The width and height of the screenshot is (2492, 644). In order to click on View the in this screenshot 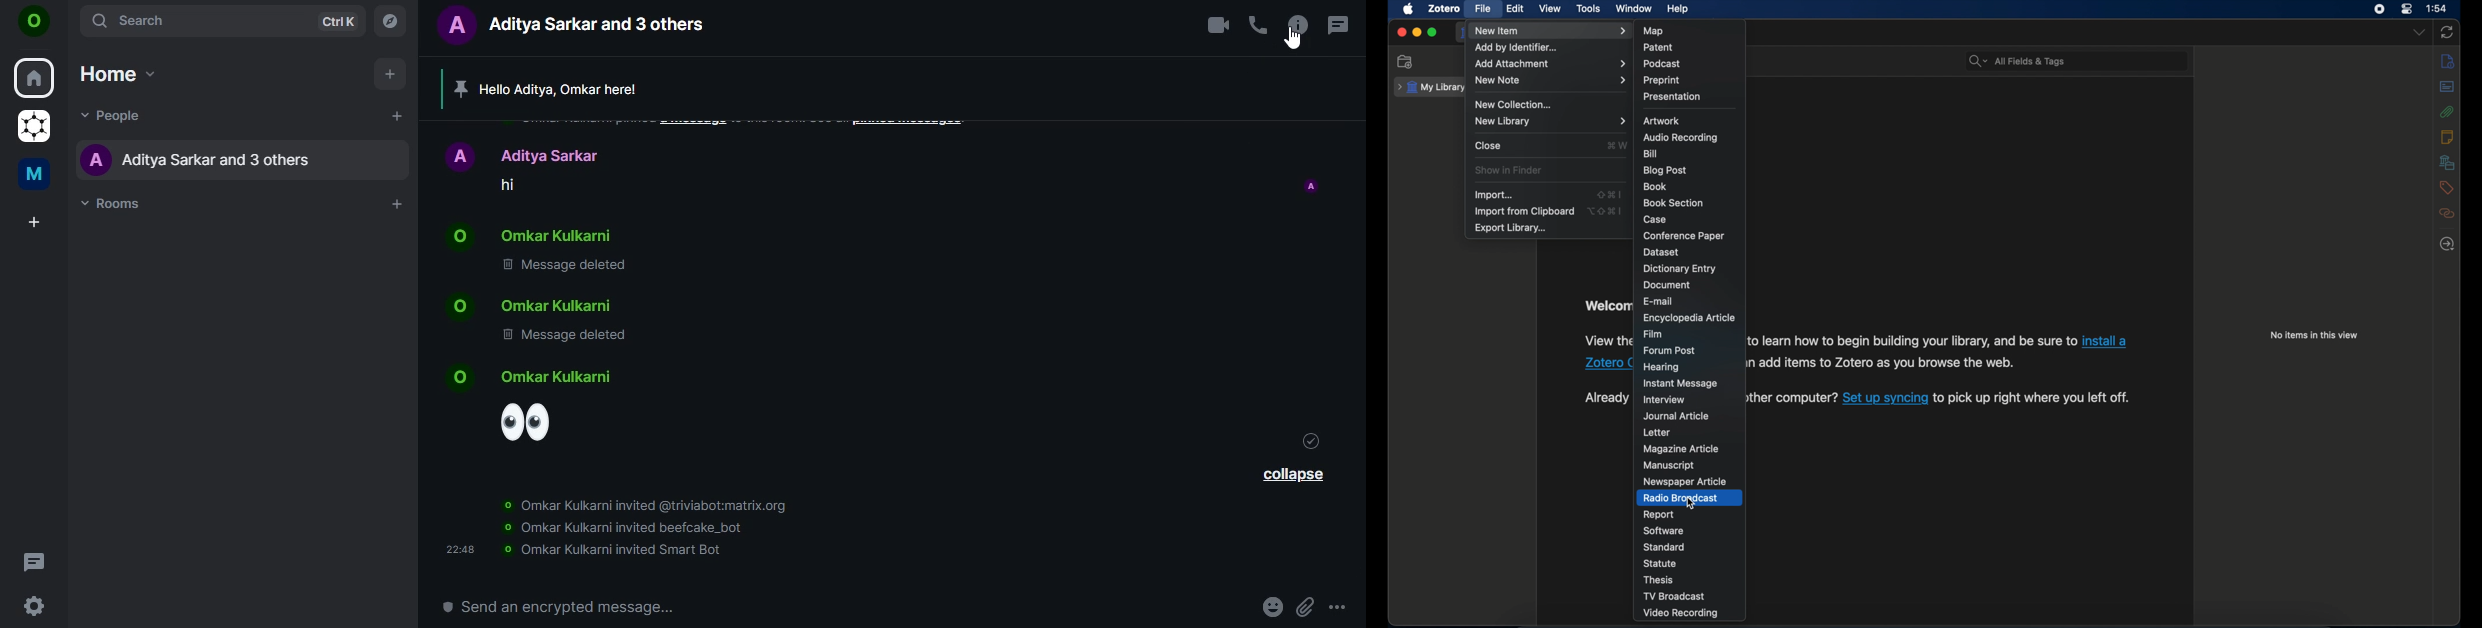, I will do `click(1609, 340)`.